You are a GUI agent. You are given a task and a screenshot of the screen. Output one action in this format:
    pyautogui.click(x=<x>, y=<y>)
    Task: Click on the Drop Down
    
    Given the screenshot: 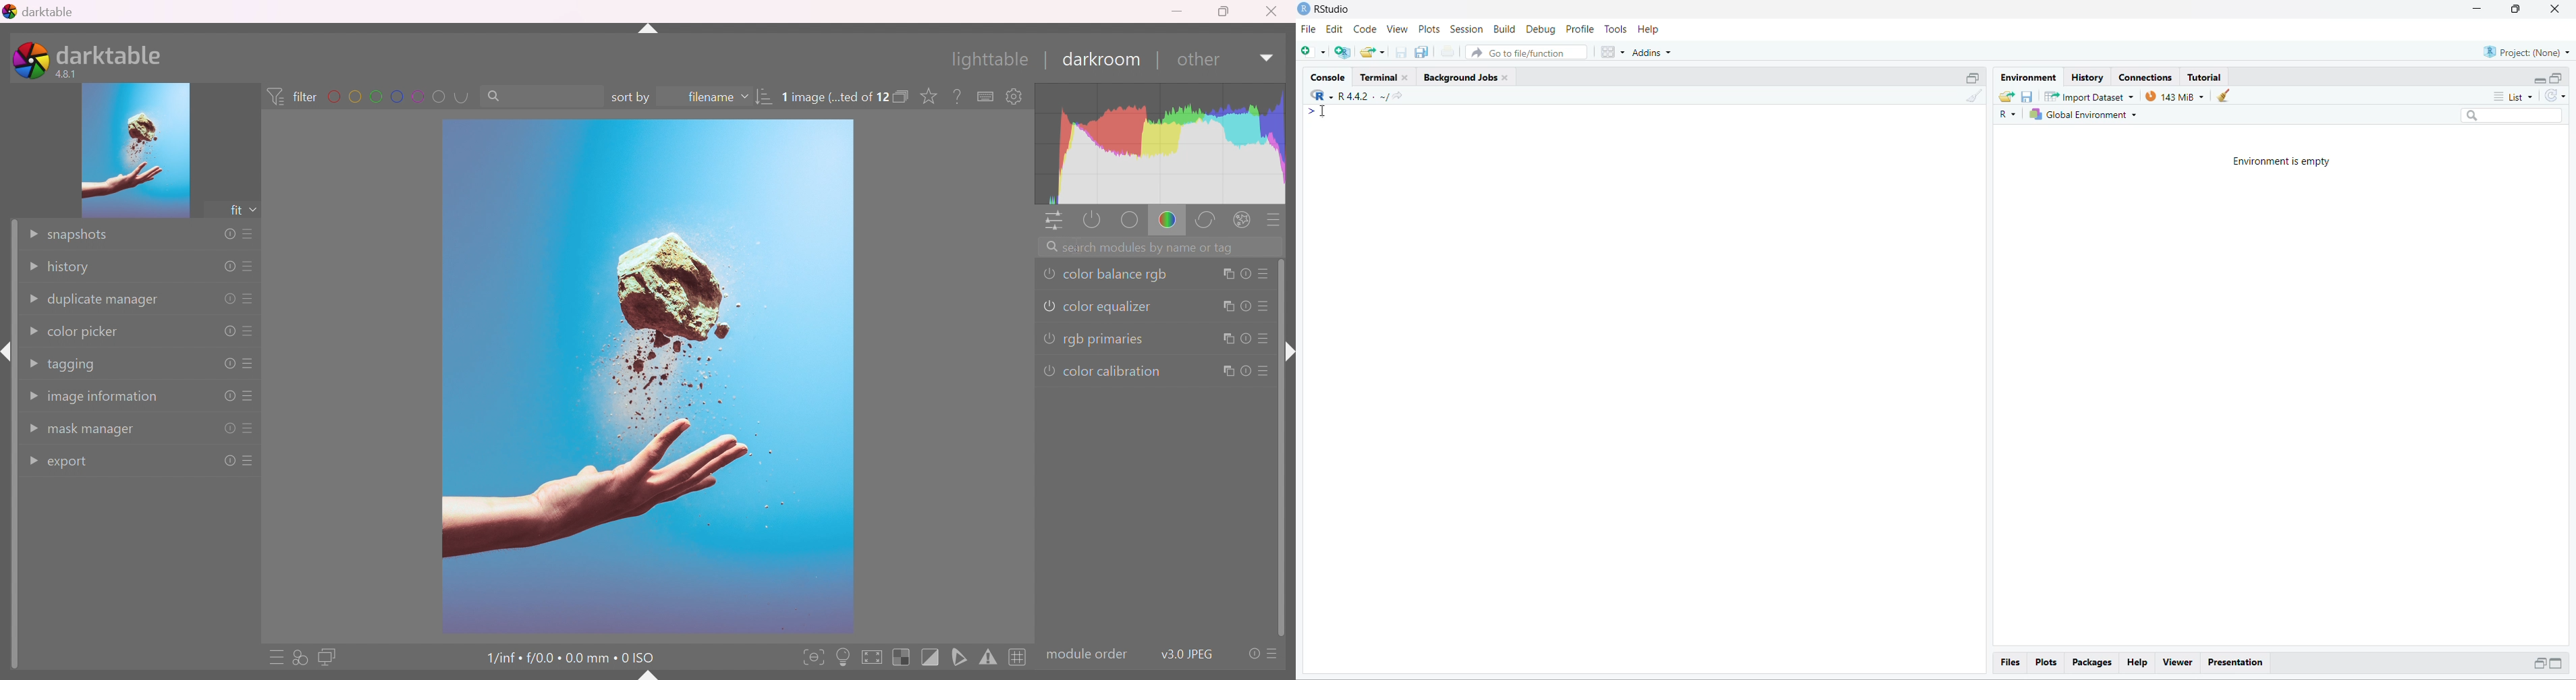 What is the action you would take?
    pyautogui.click(x=32, y=234)
    